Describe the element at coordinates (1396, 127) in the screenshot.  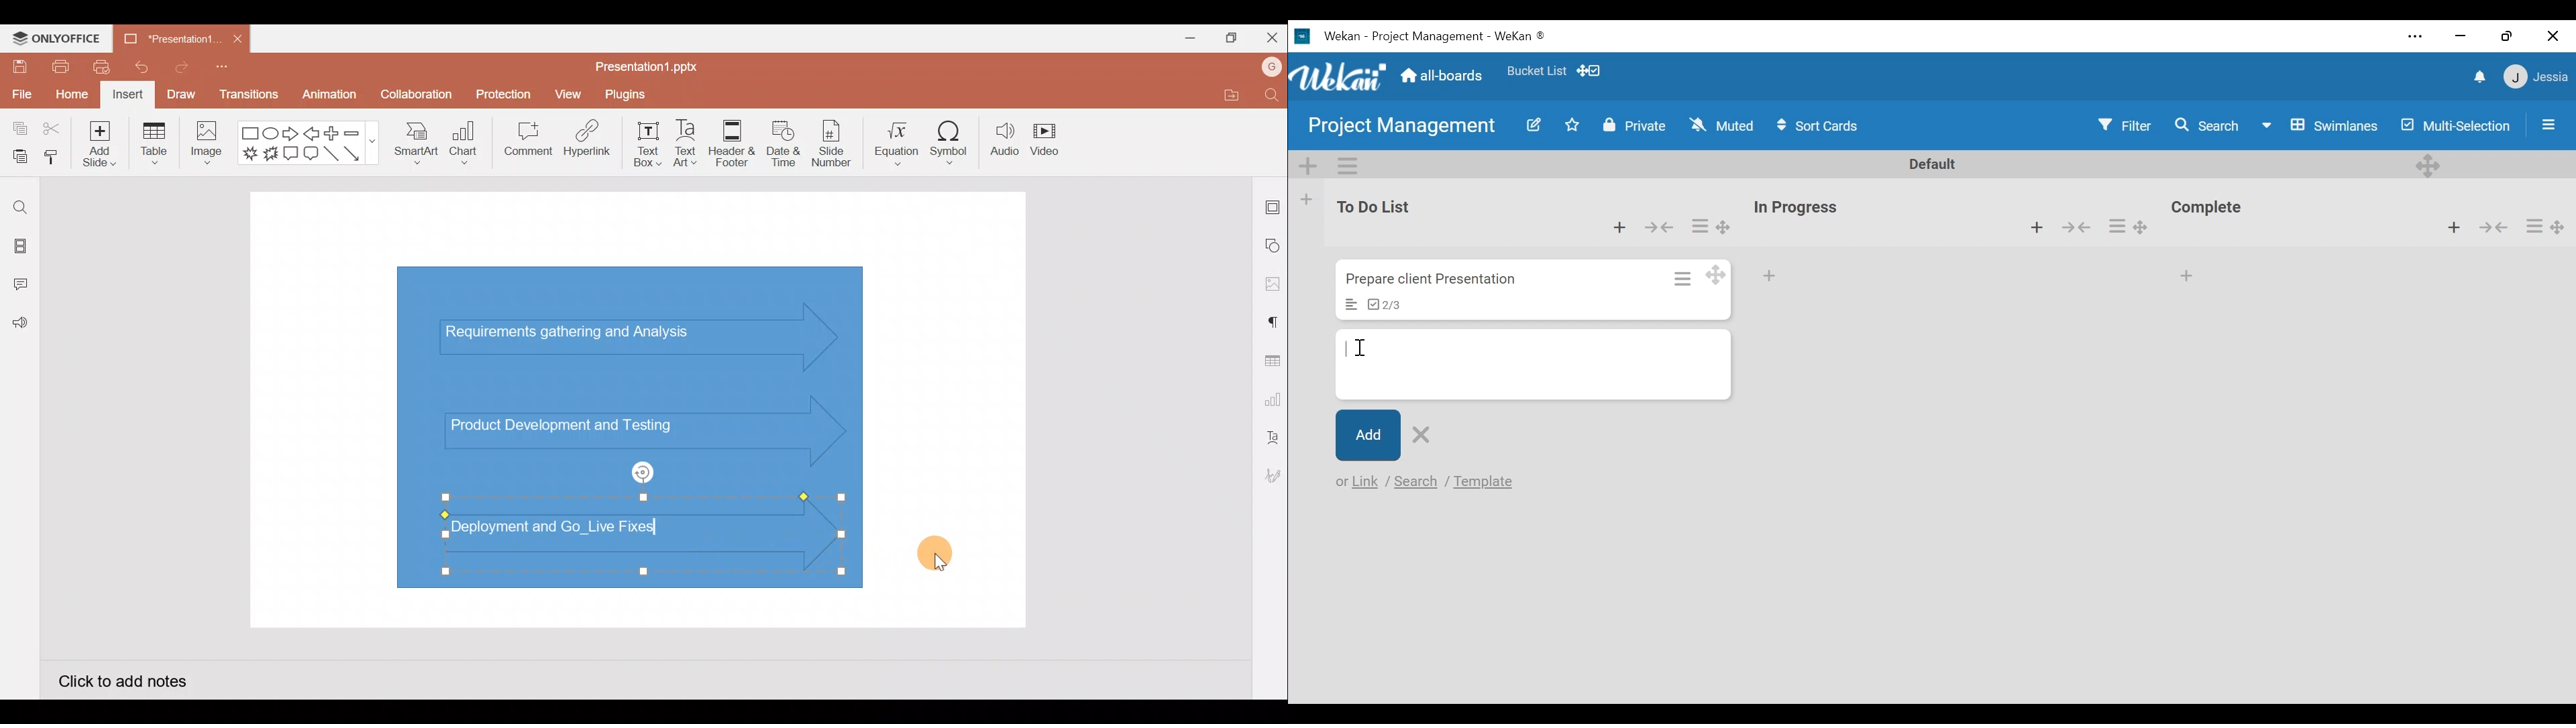
I see `Project management` at that location.